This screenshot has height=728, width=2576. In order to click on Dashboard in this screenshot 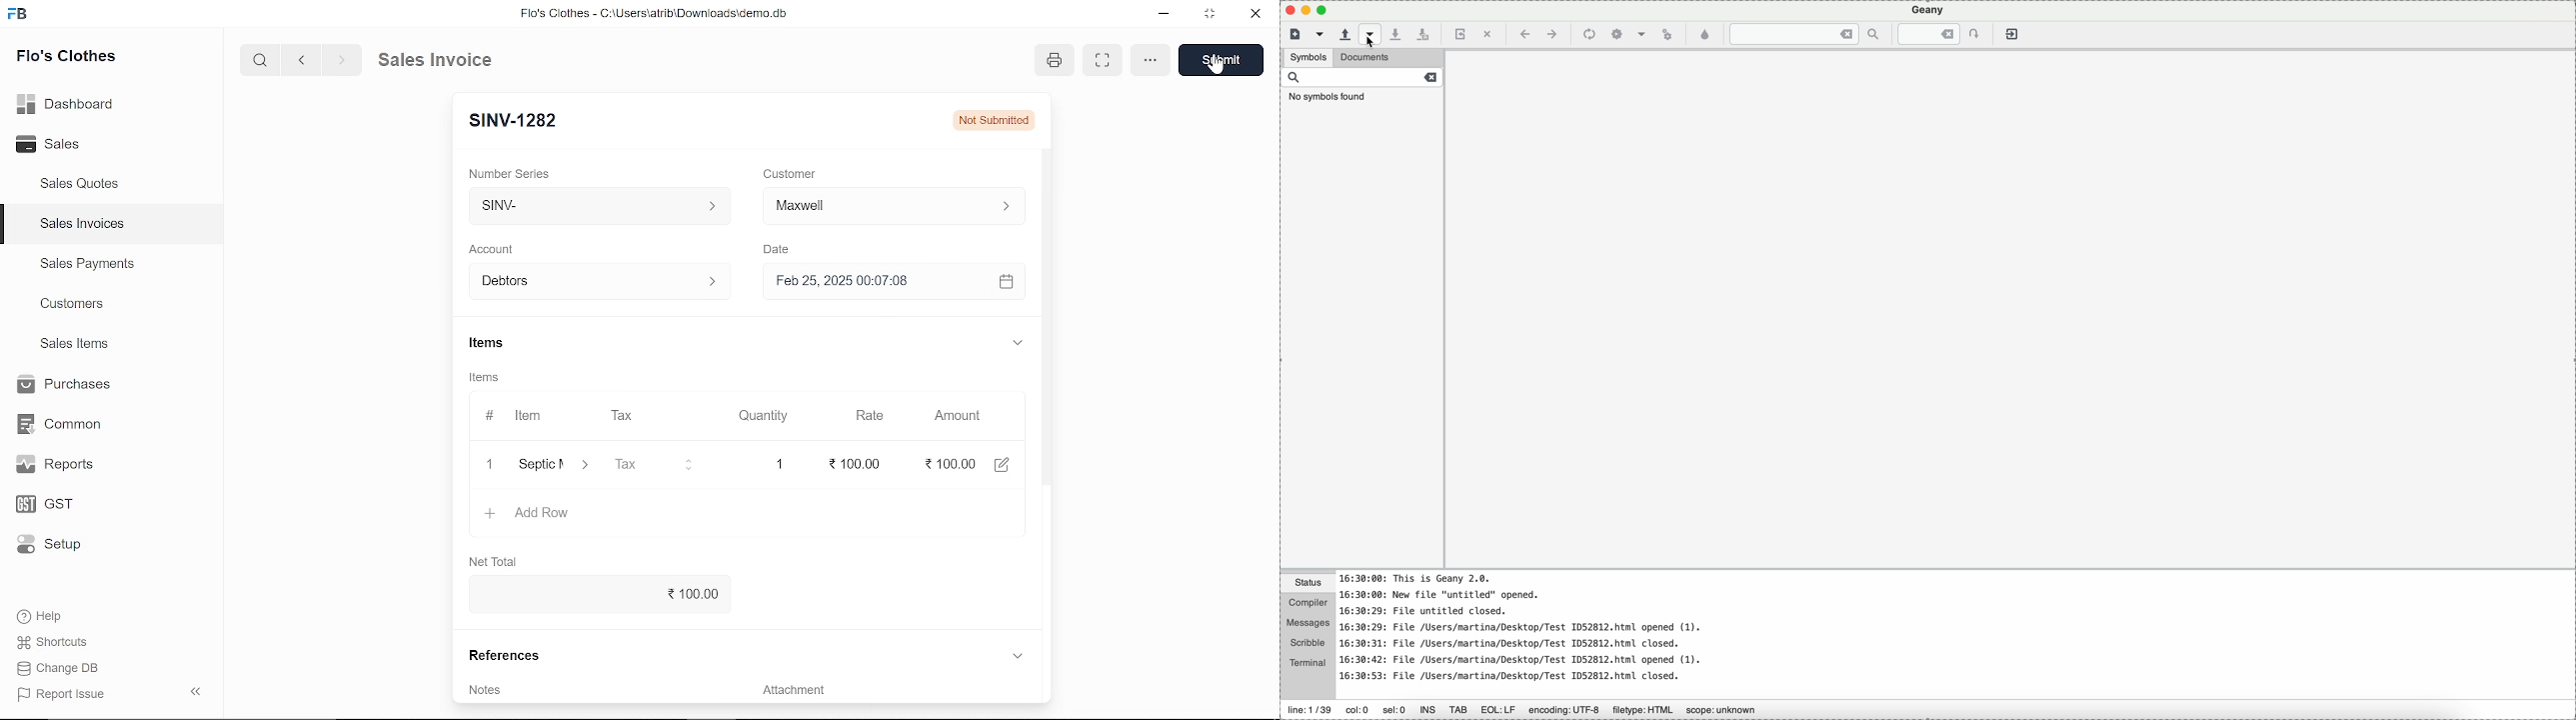, I will do `click(67, 107)`.